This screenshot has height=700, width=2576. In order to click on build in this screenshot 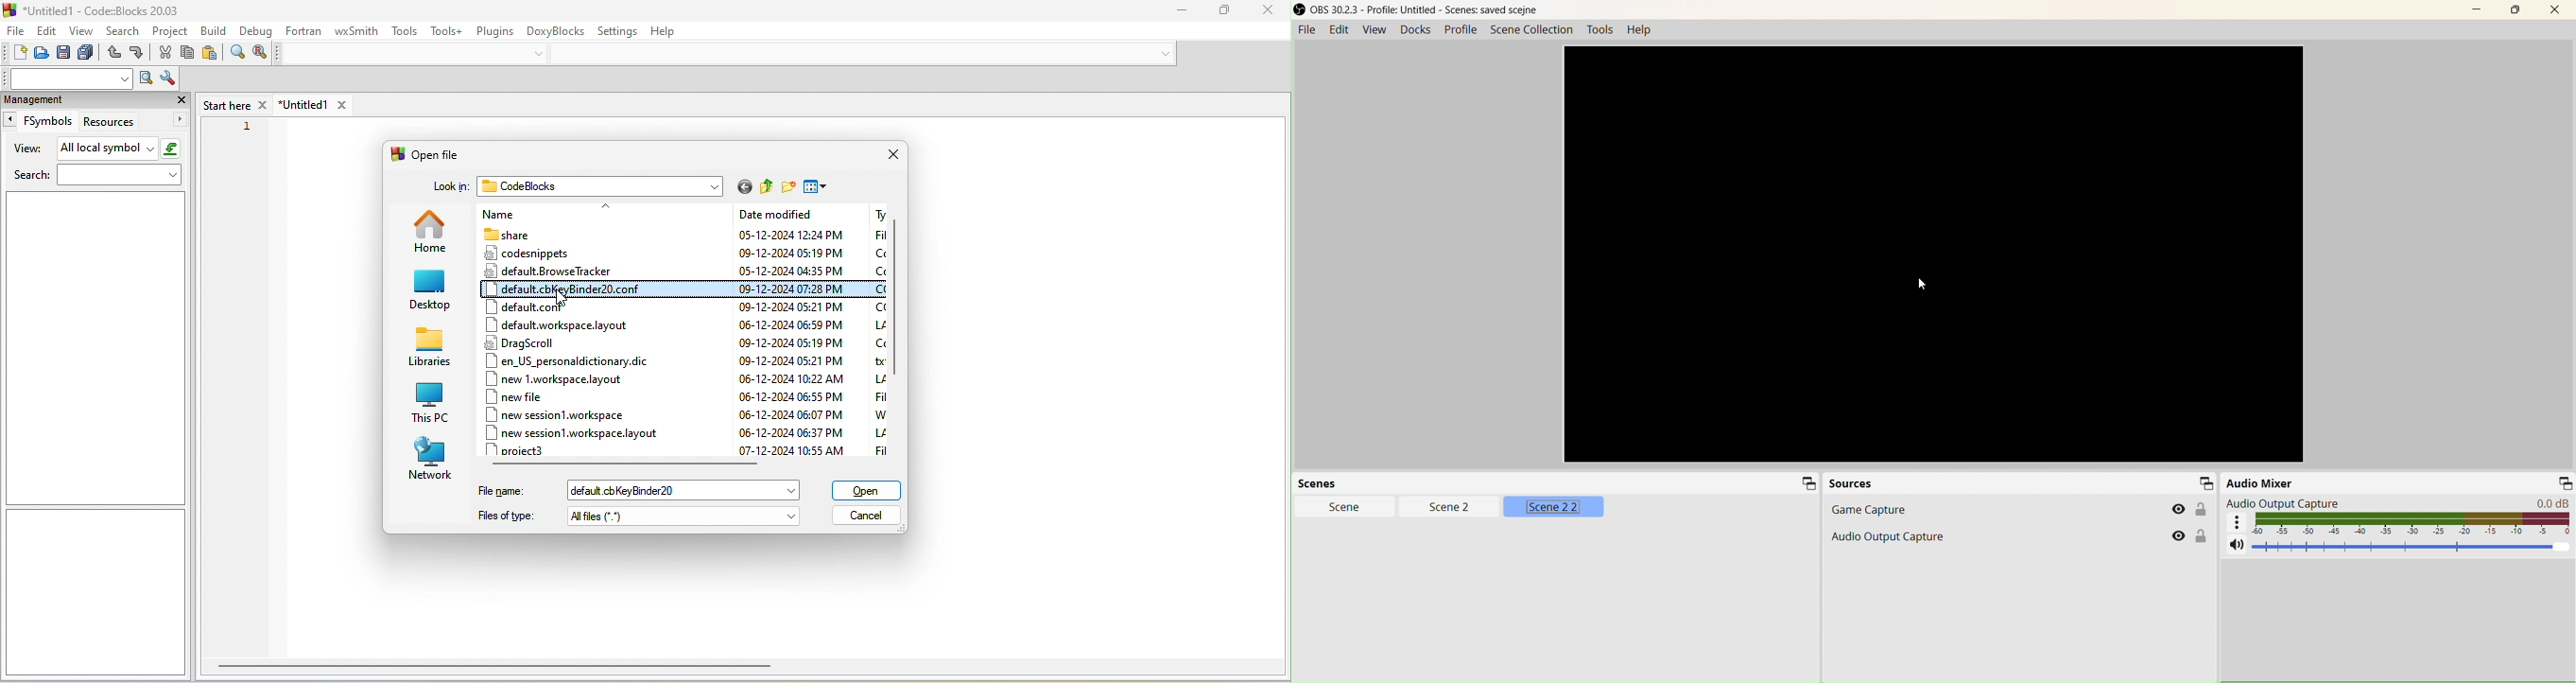, I will do `click(212, 29)`.